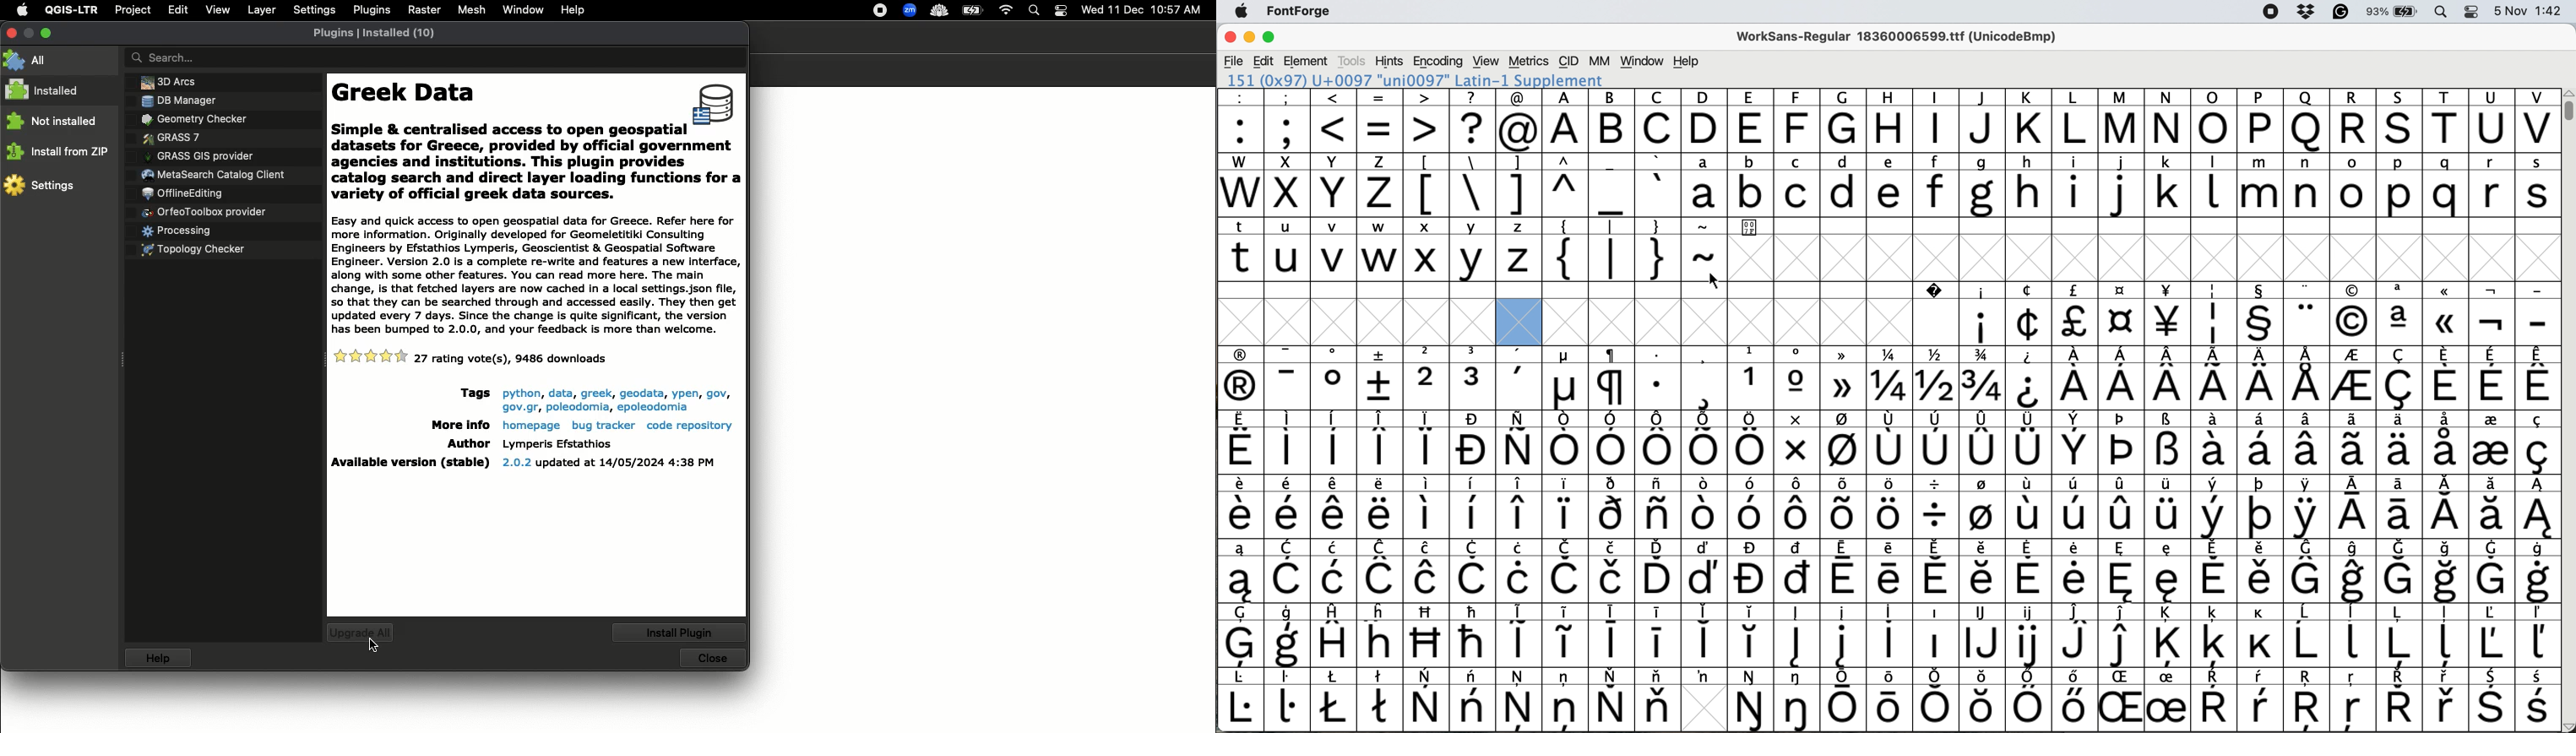  What do you see at coordinates (2538, 507) in the screenshot?
I see `symbol` at bounding box center [2538, 507].